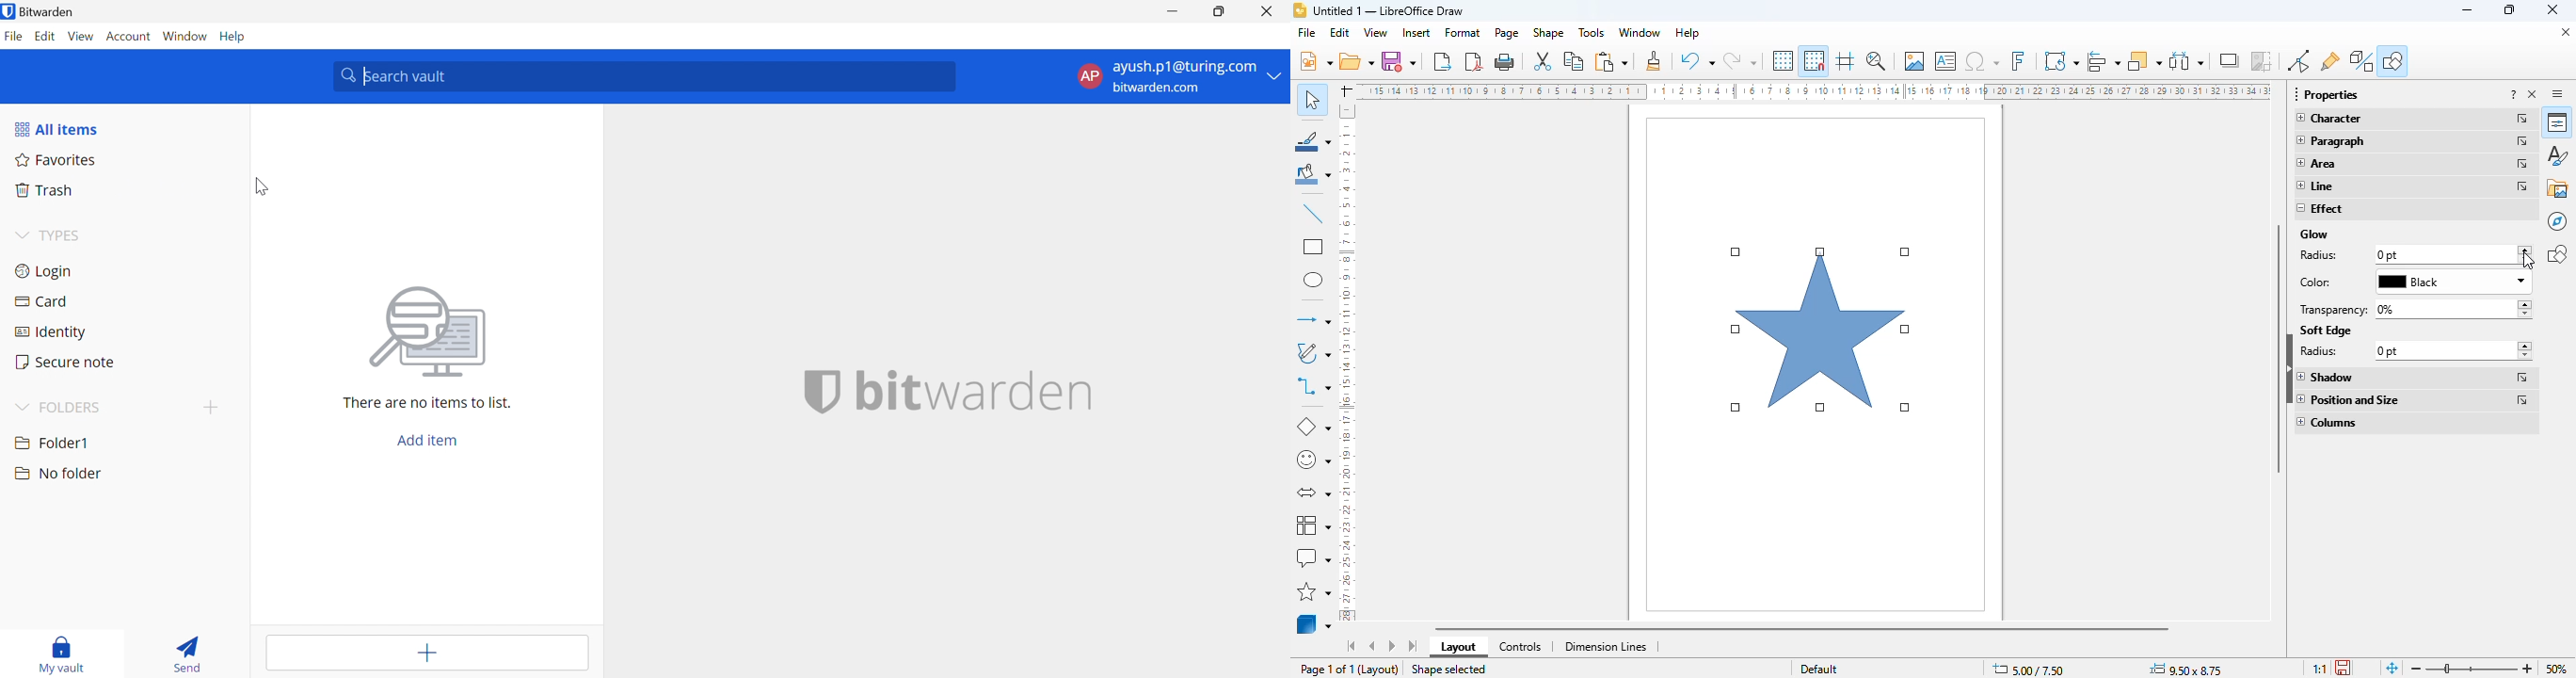 The image size is (2576, 700). I want to click on tools, so click(1592, 33).